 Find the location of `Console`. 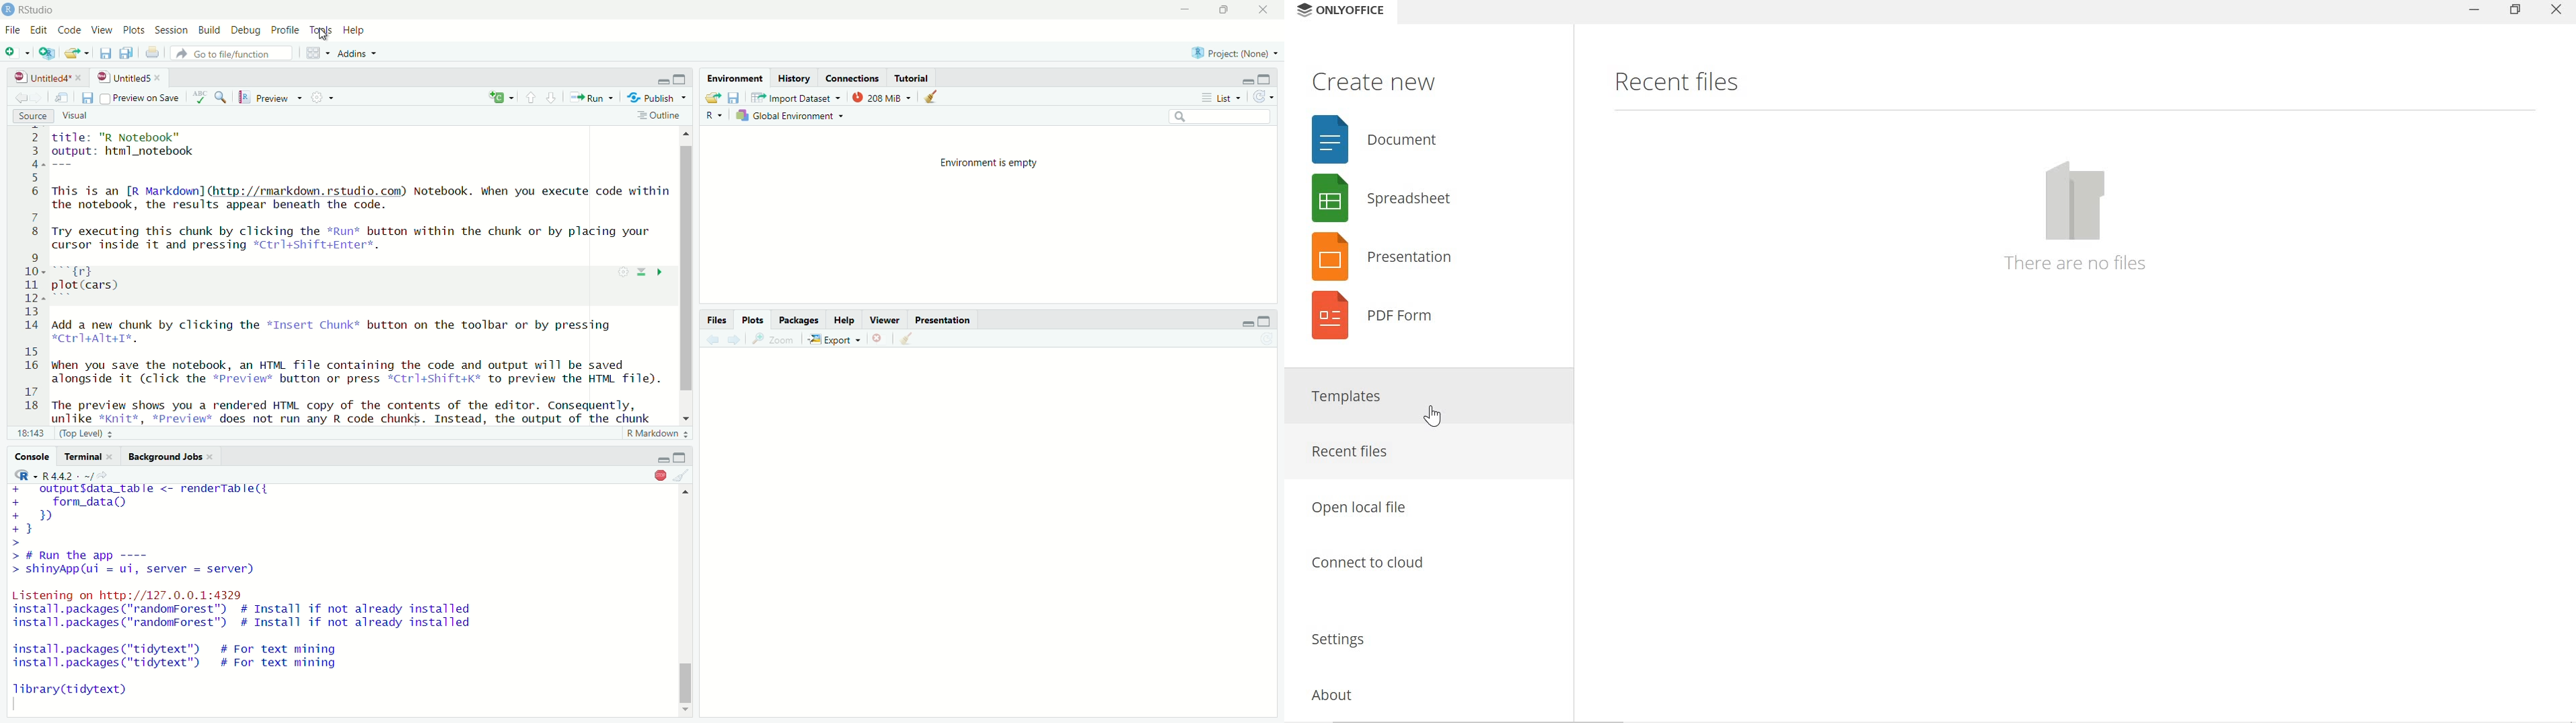

Console is located at coordinates (32, 456).